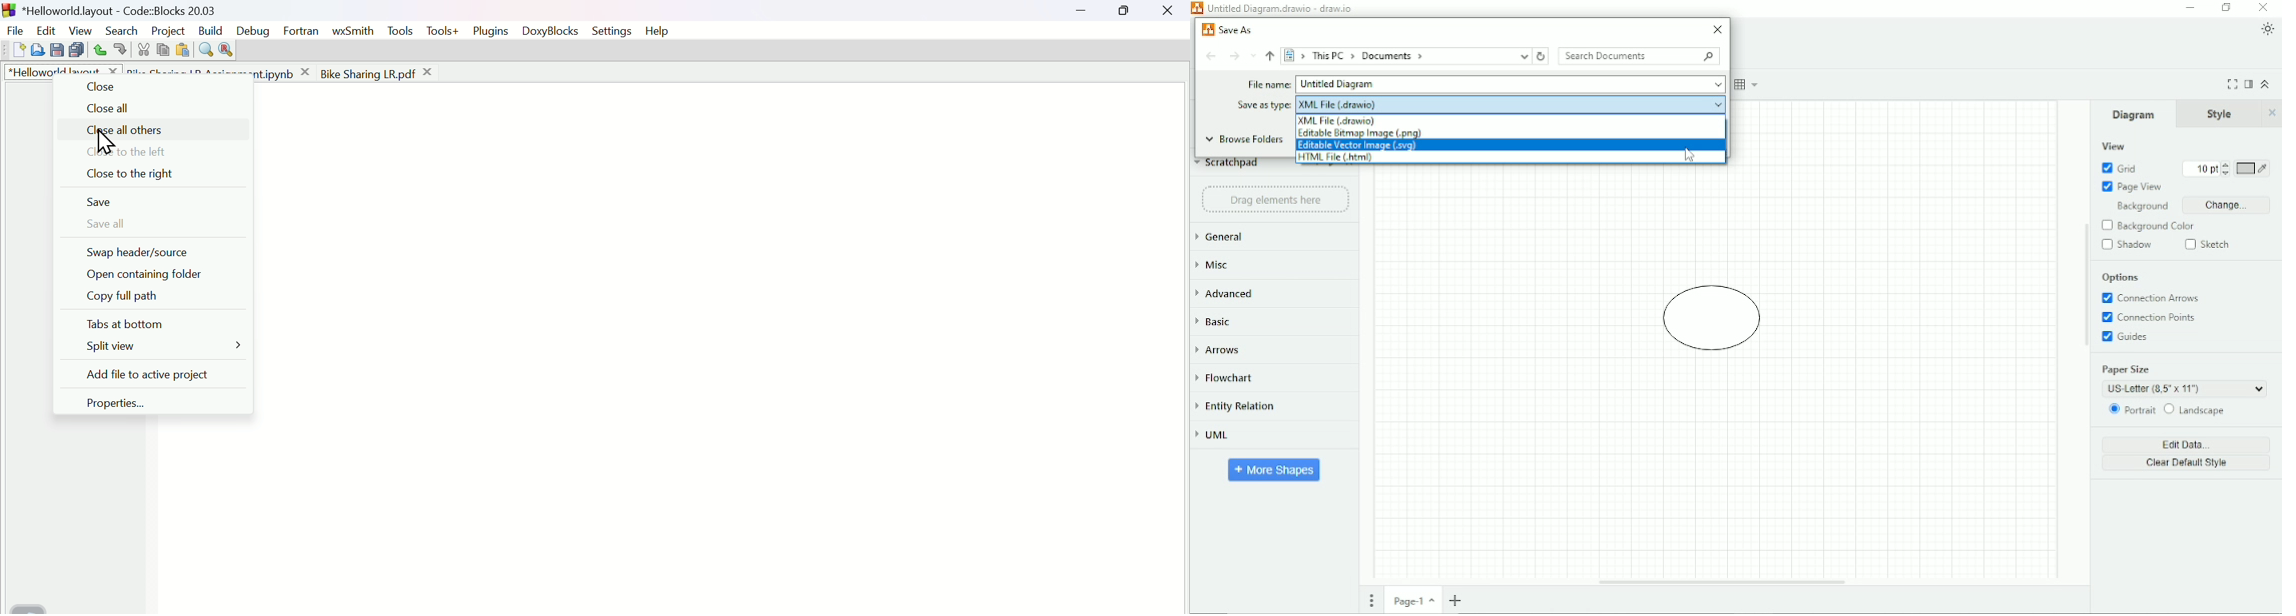  What do you see at coordinates (2121, 278) in the screenshot?
I see `Options` at bounding box center [2121, 278].